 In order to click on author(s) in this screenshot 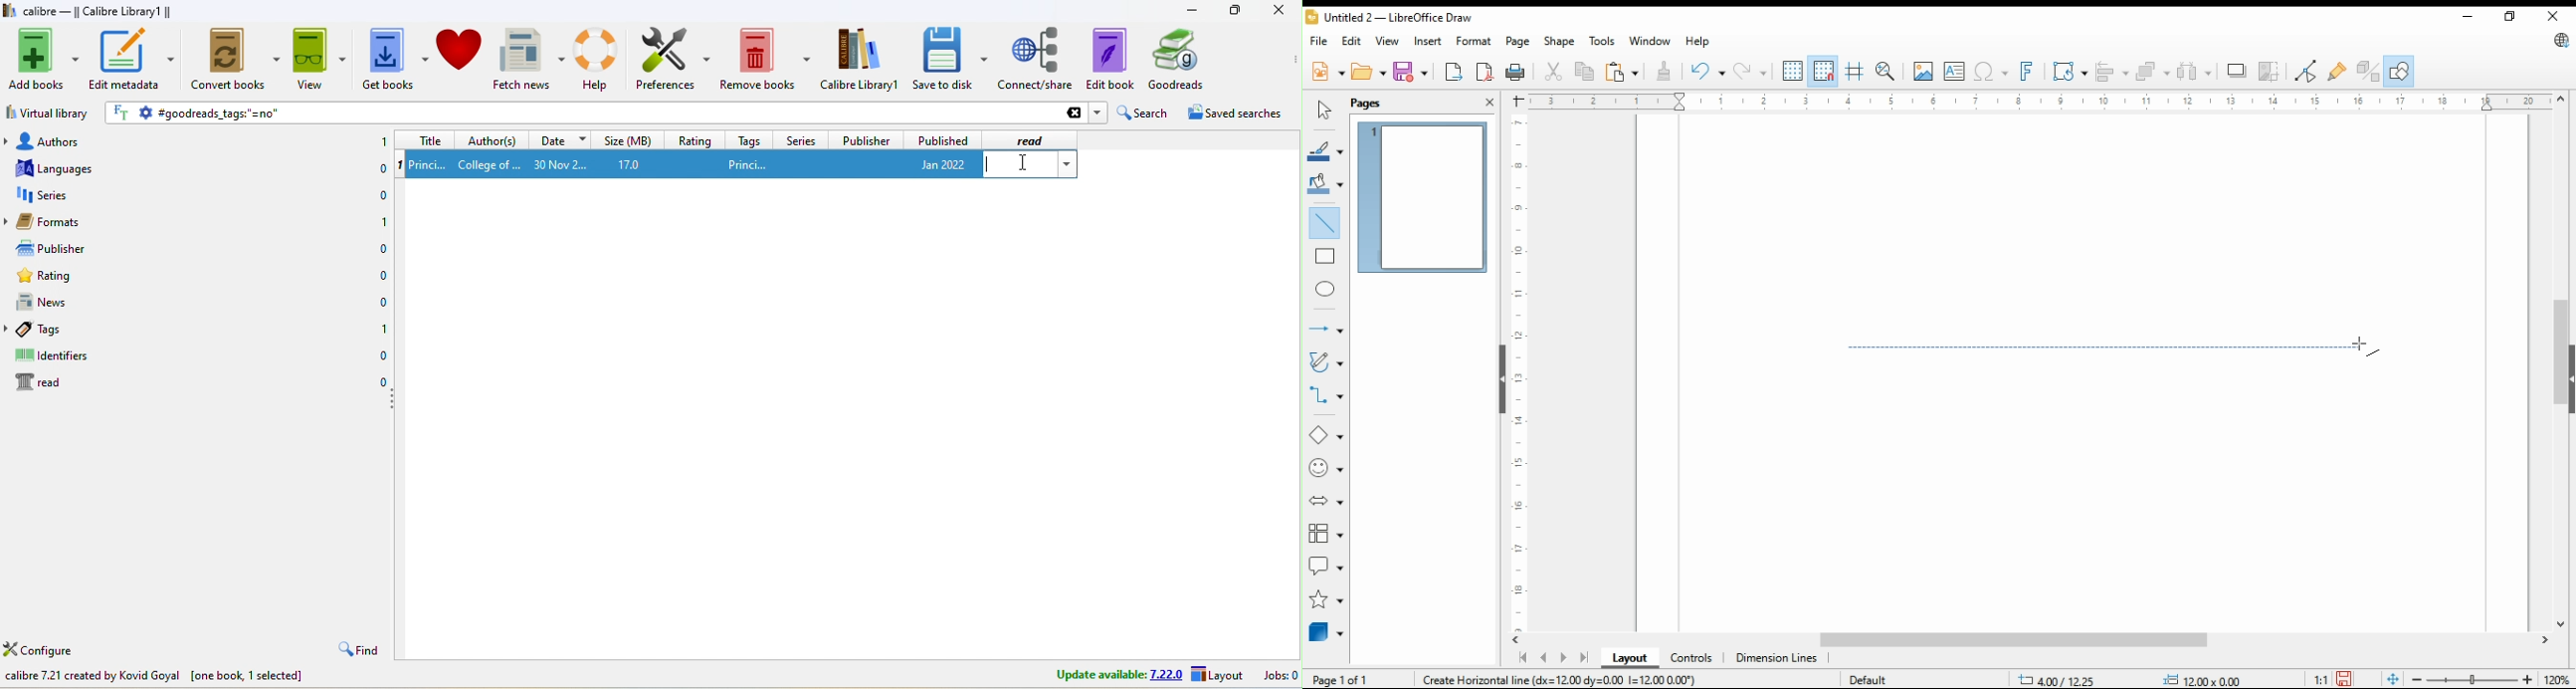, I will do `click(490, 140)`.